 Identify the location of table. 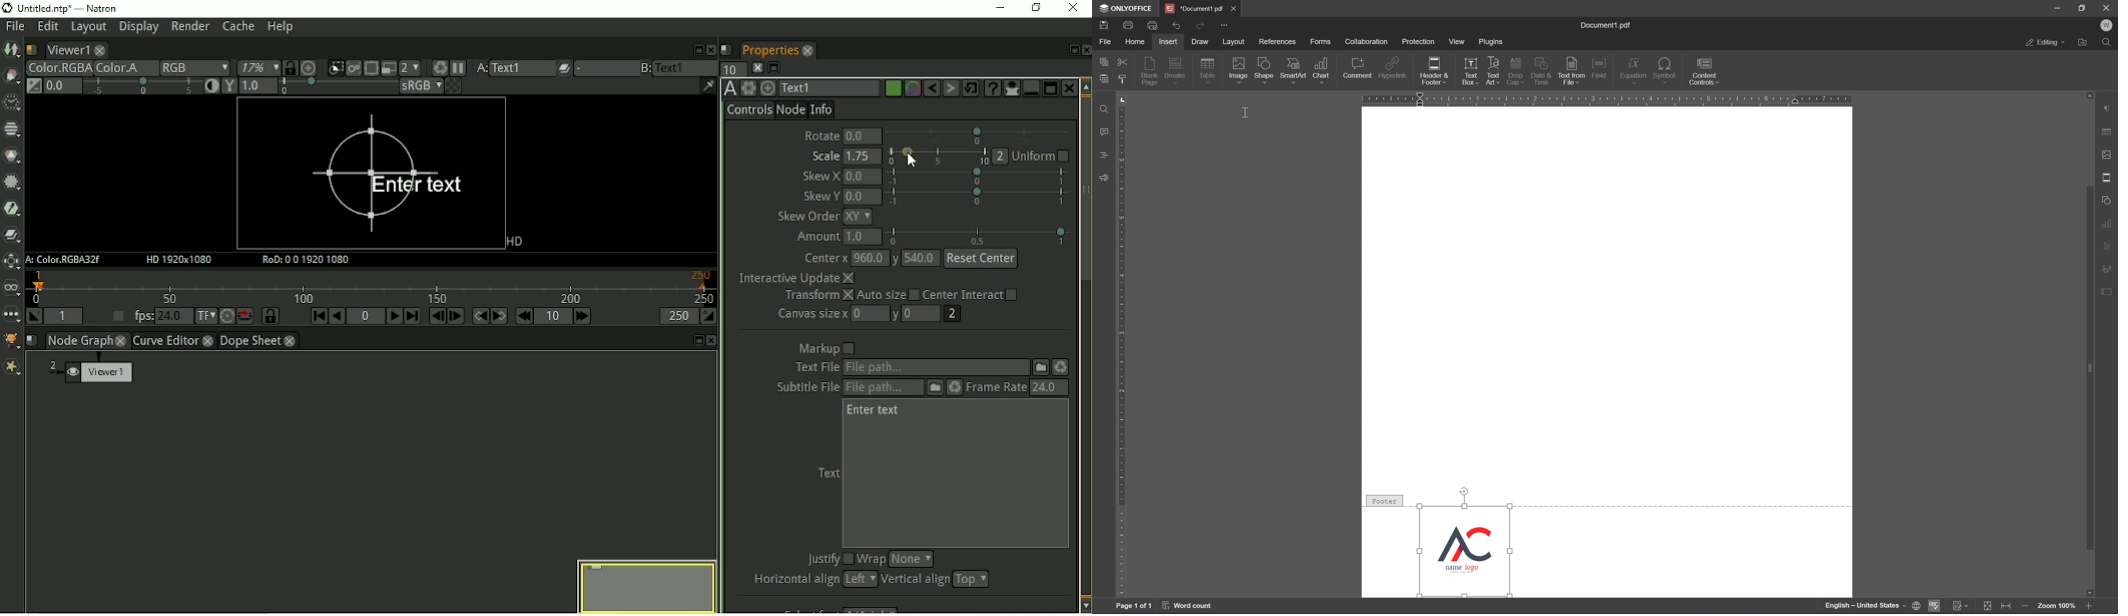
(1209, 71).